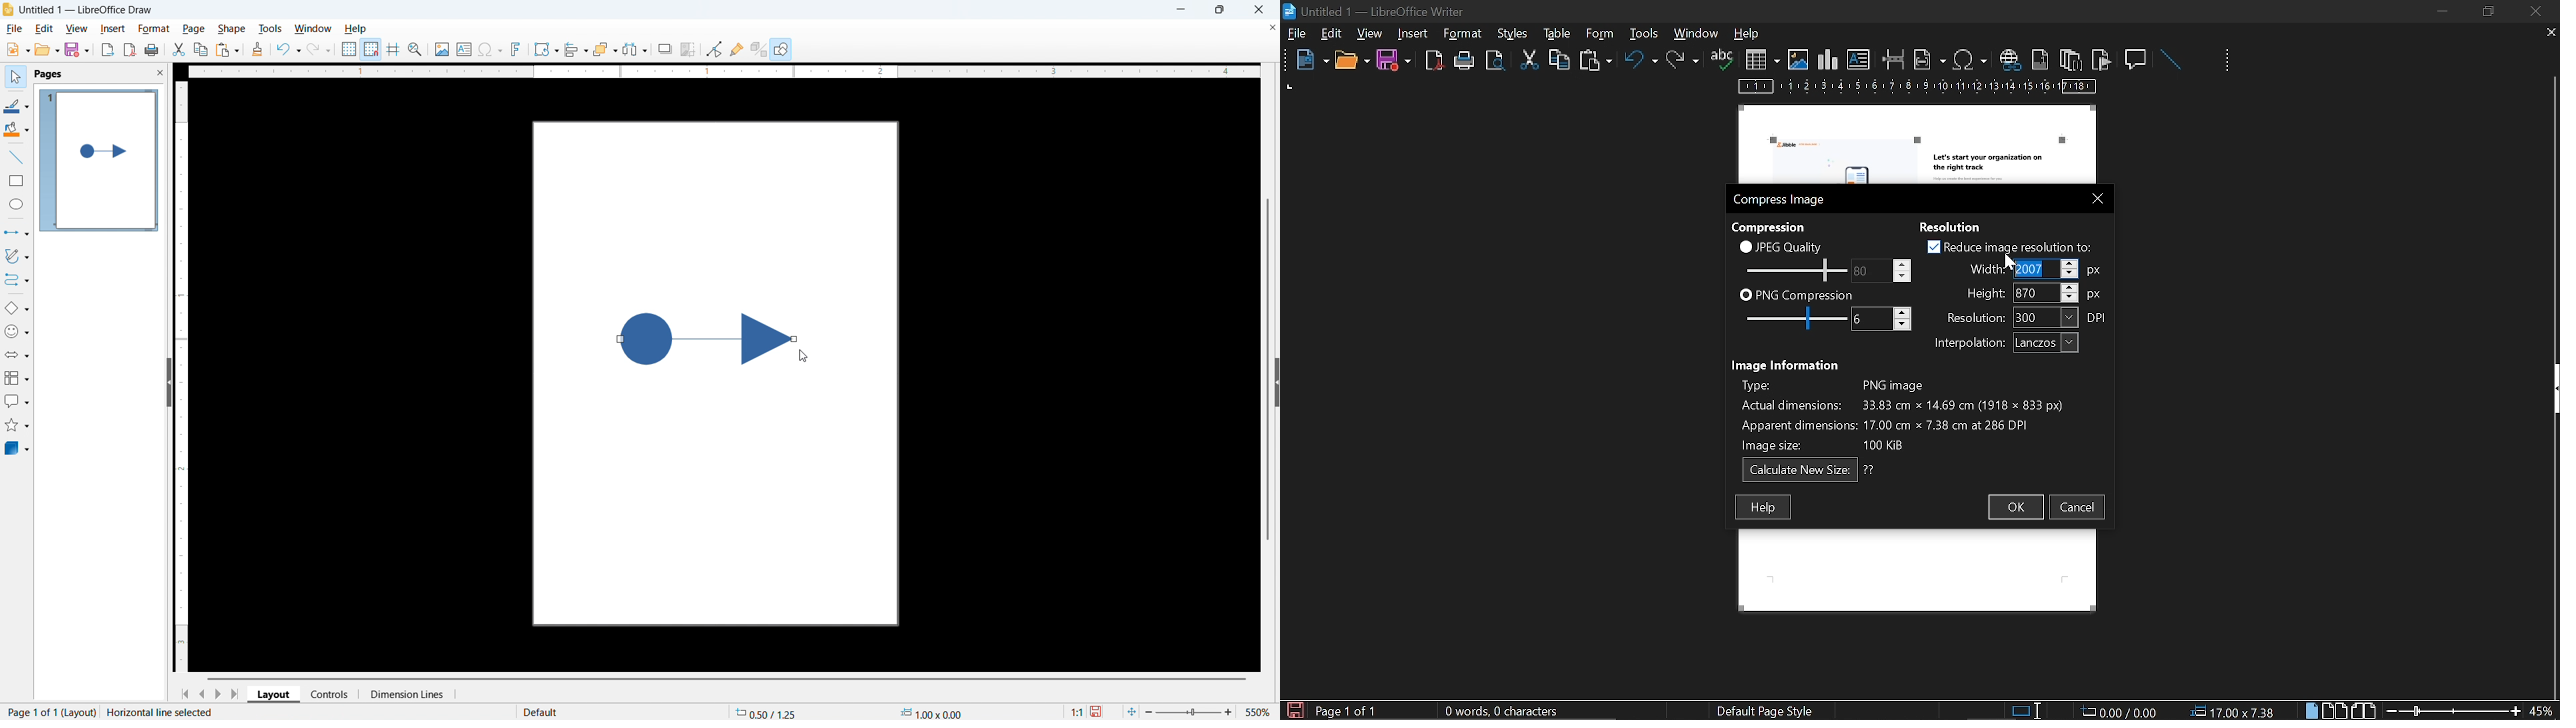 This screenshot has width=2576, height=728. What do you see at coordinates (931, 712) in the screenshot?
I see `Object dimensions ` at bounding box center [931, 712].